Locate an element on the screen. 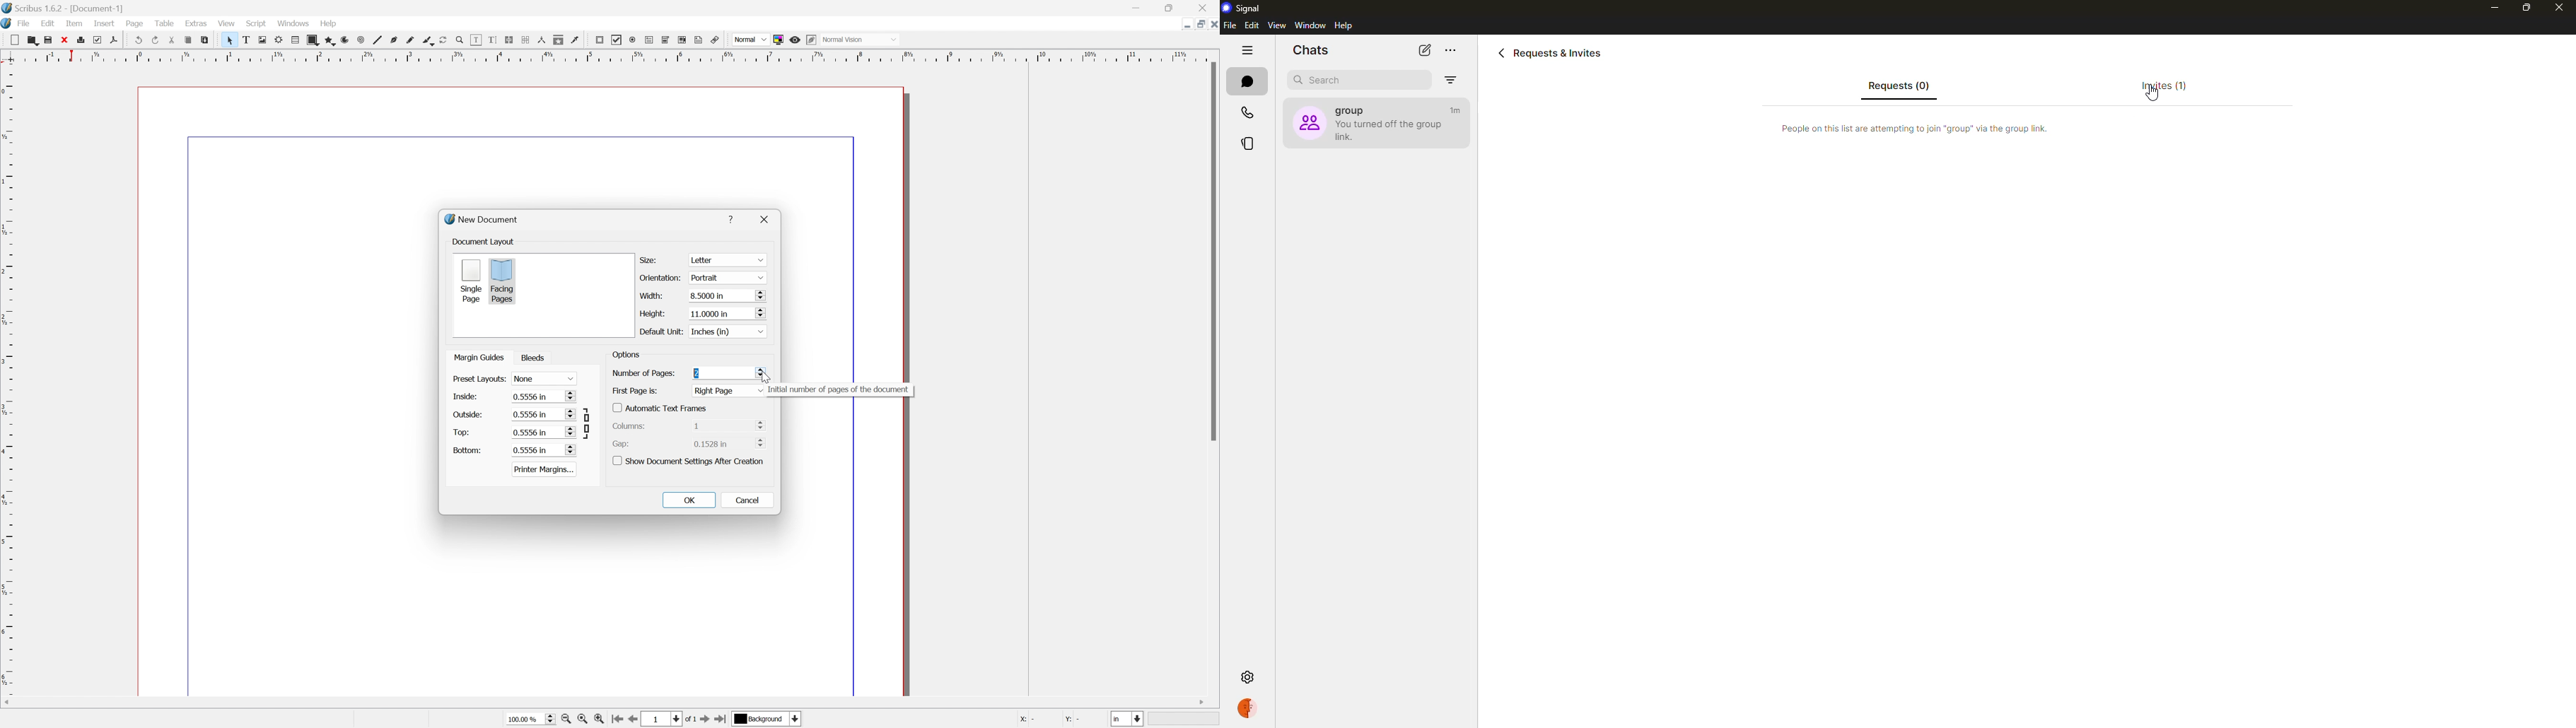 The image size is (2576, 728). Undo is located at coordinates (137, 40).